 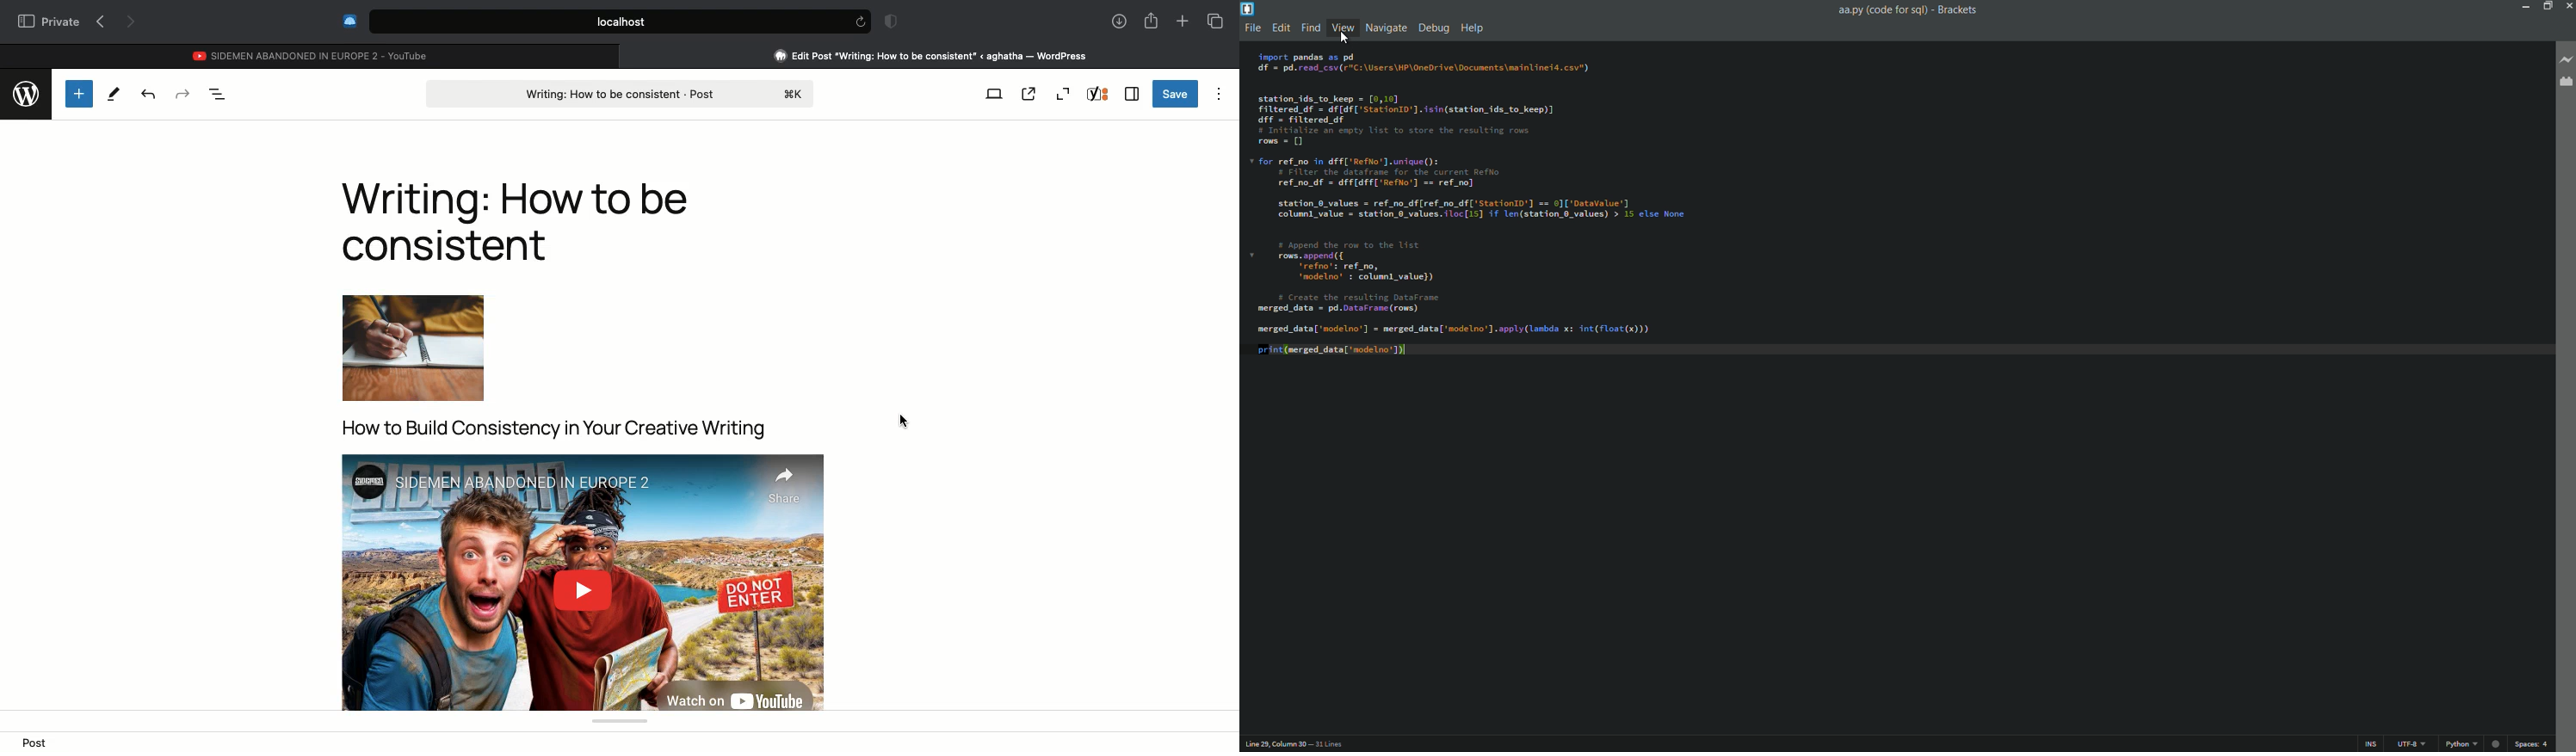 What do you see at coordinates (148, 94) in the screenshot?
I see `Undo` at bounding box center [148, 94].